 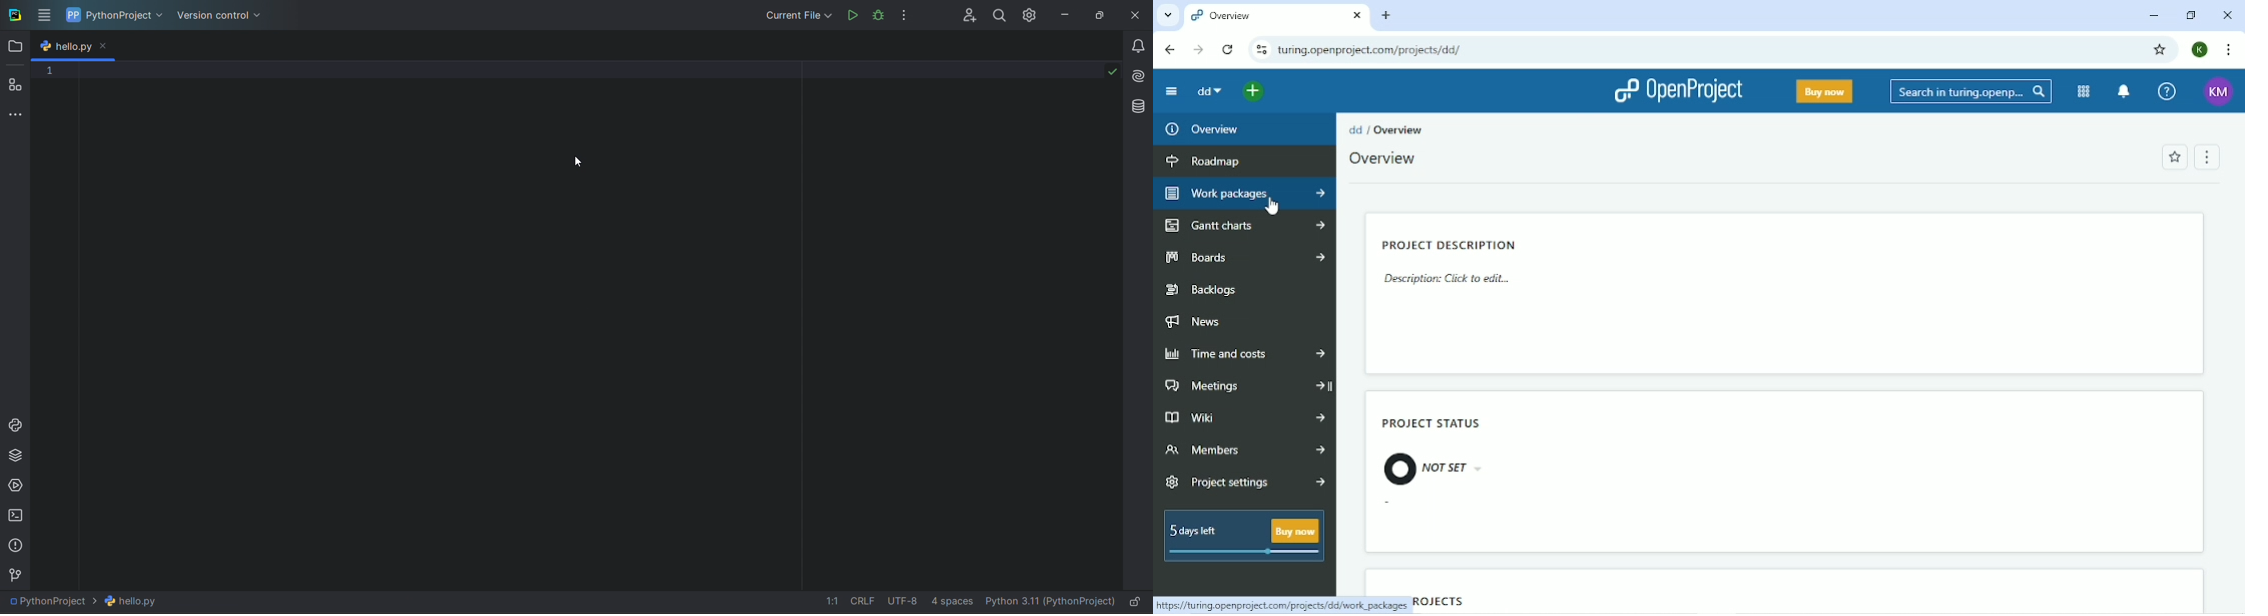 What do you see at coordinates (887, 602) in the screenshot?
I see `1:1 CRLF UTF-8 4 spaces` at bounding box center [887, 602].